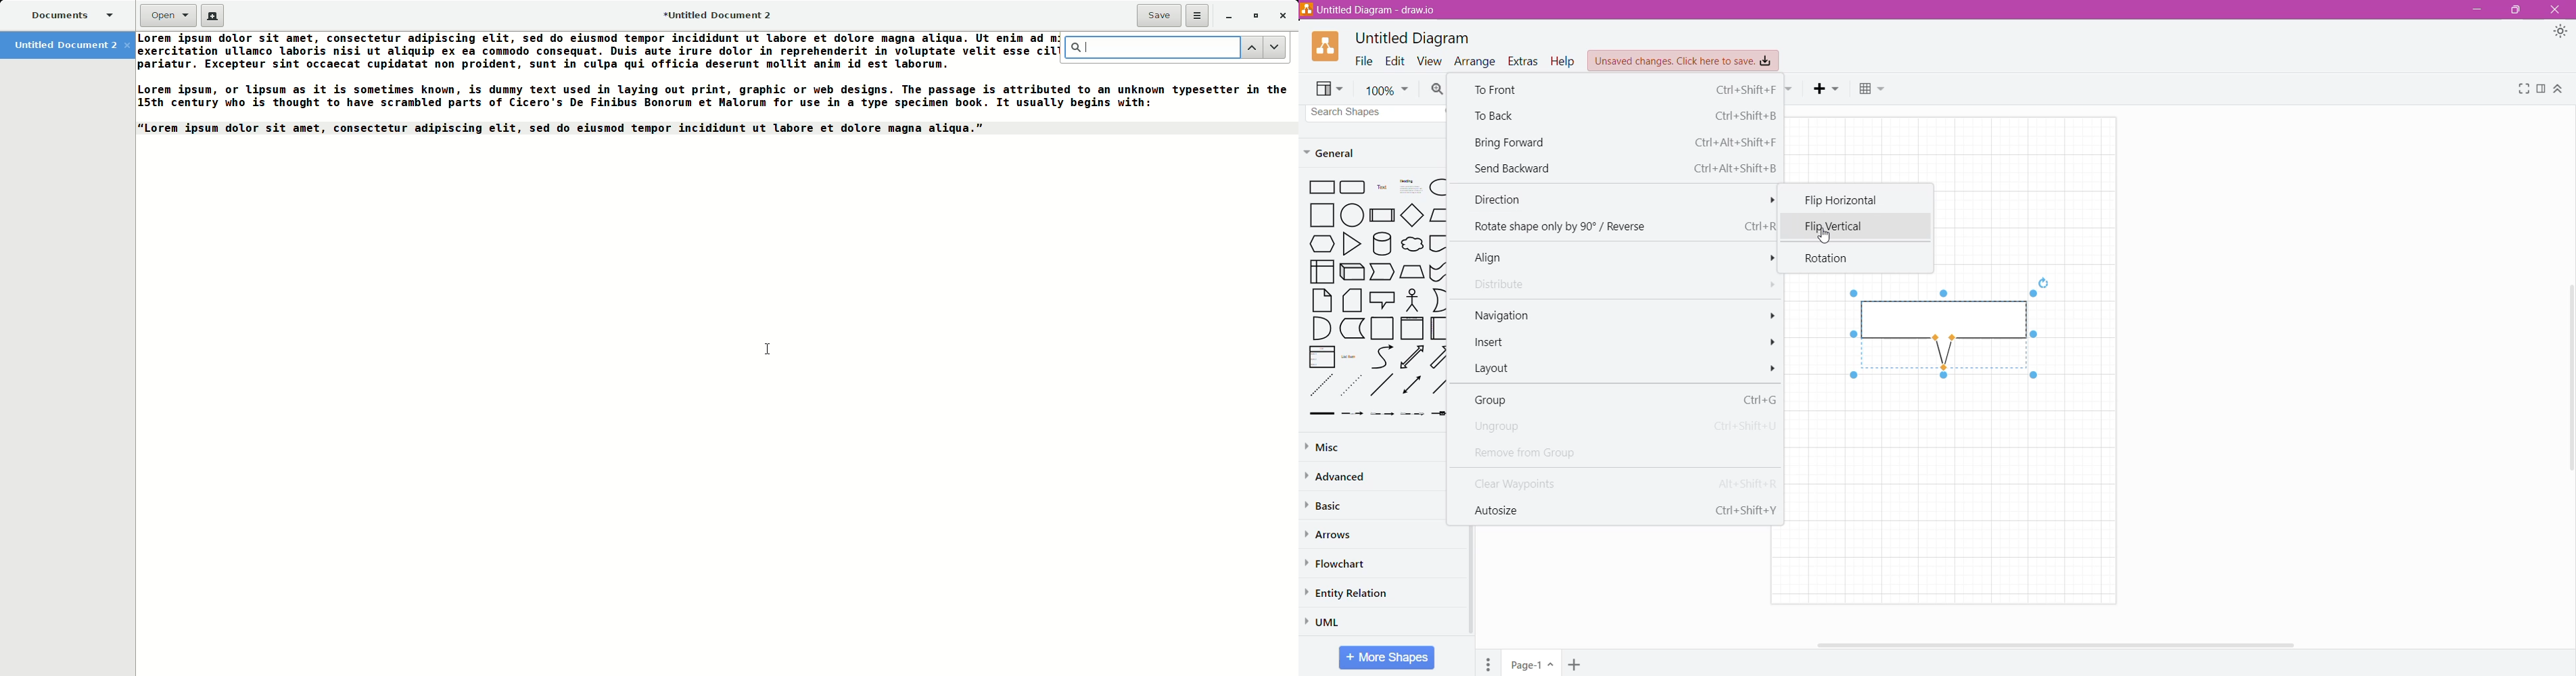  What do you see at coordinates (1684, 61) in the screenshot?
I see `Unsaved Changes. Click here to save` at bounding box center [1684, 61].